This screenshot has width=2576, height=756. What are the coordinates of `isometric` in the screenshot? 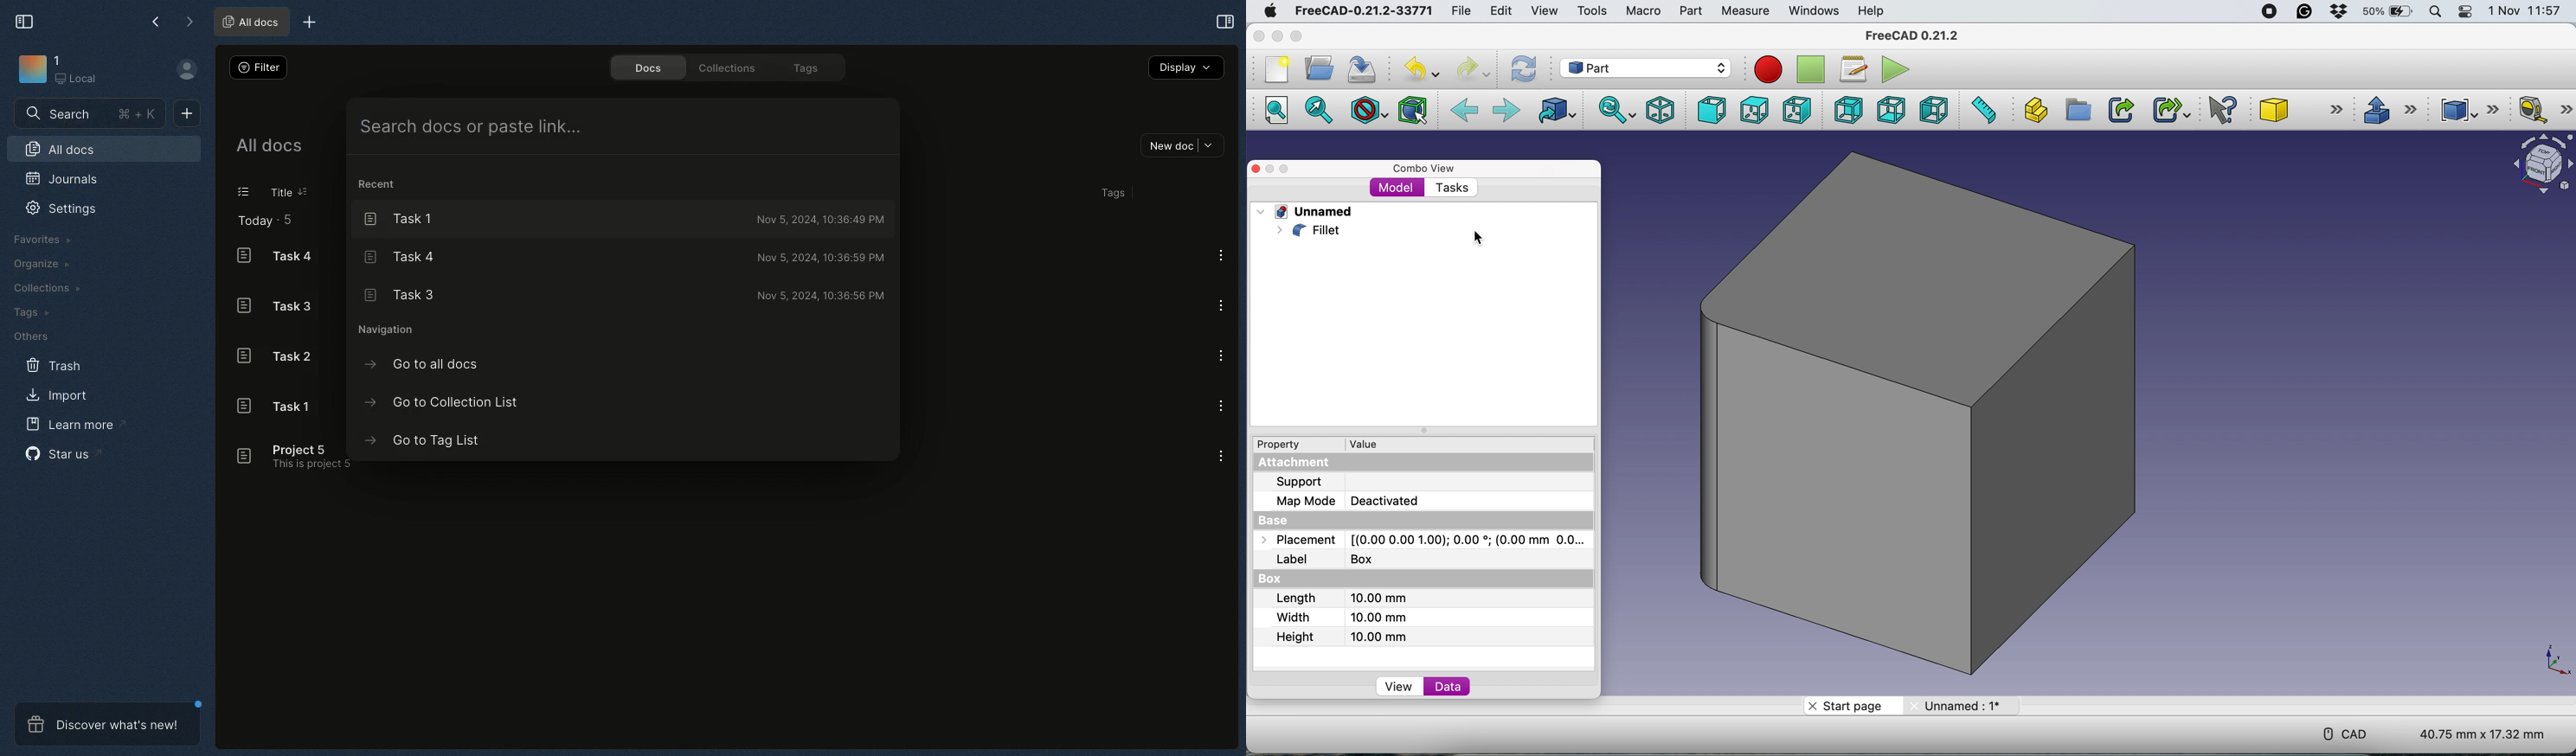 It's located at (1656, 111).